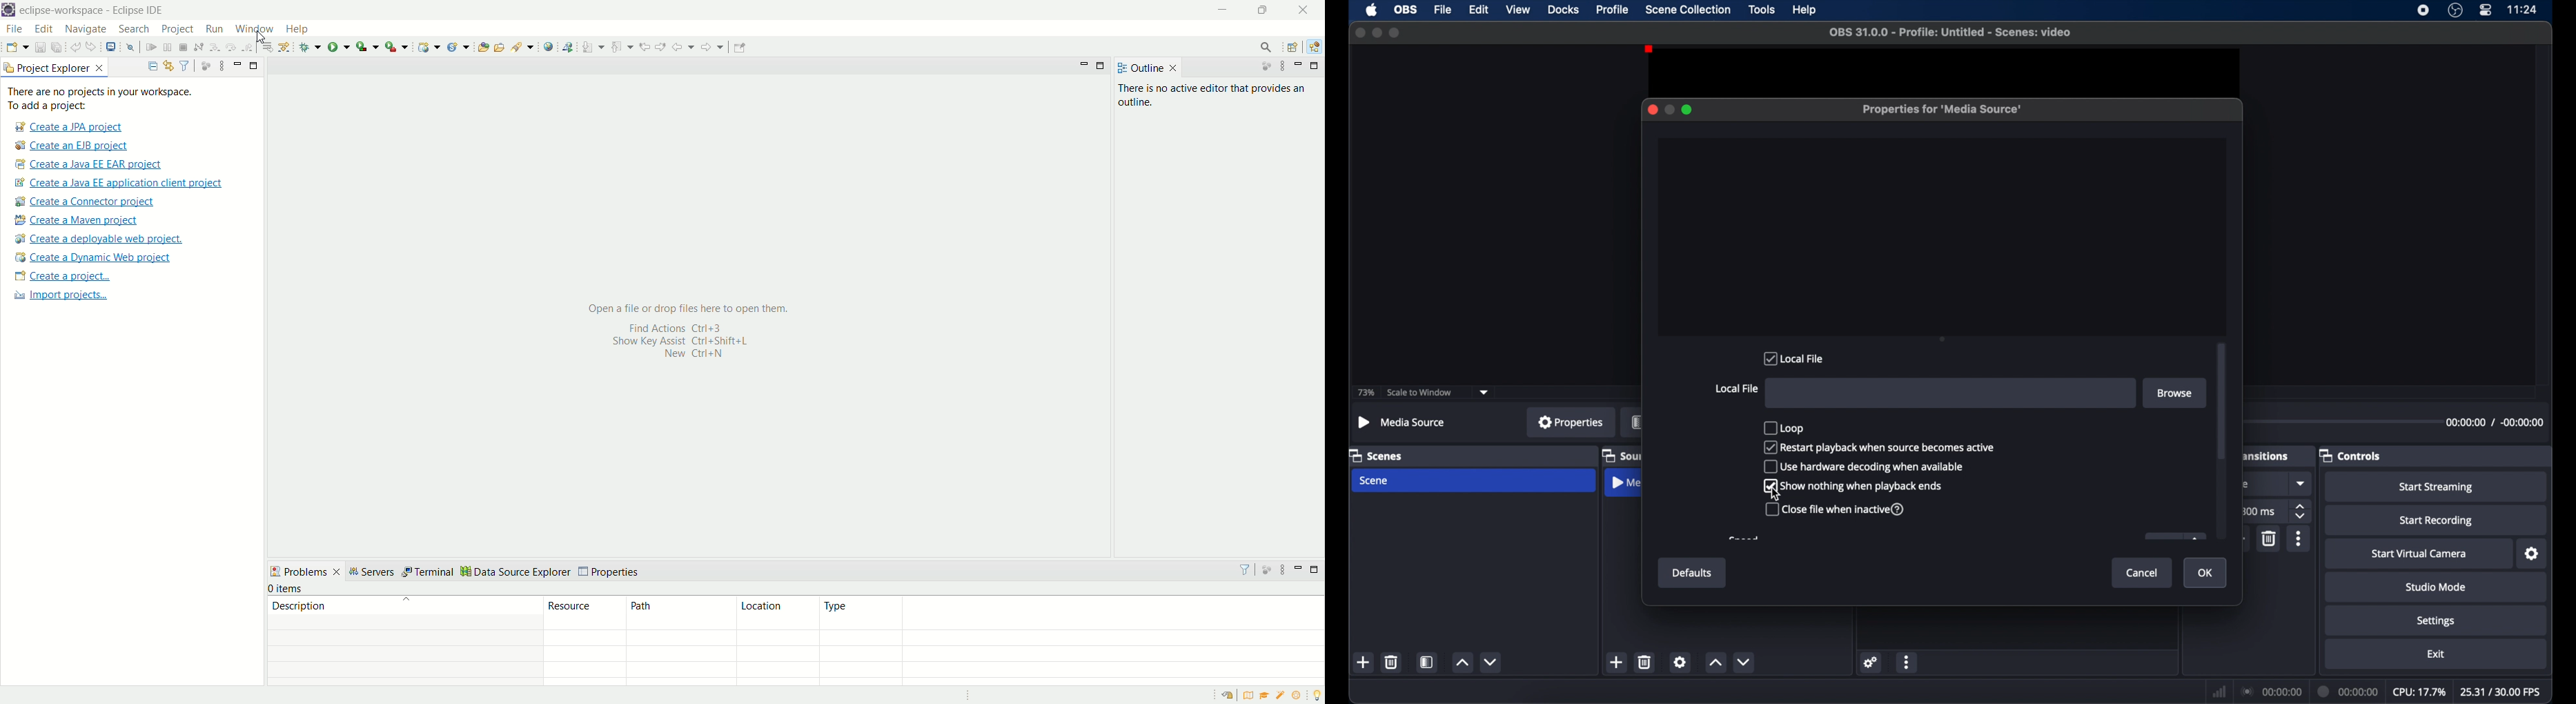  I want to click on scene transitions, so click(2267, 456).